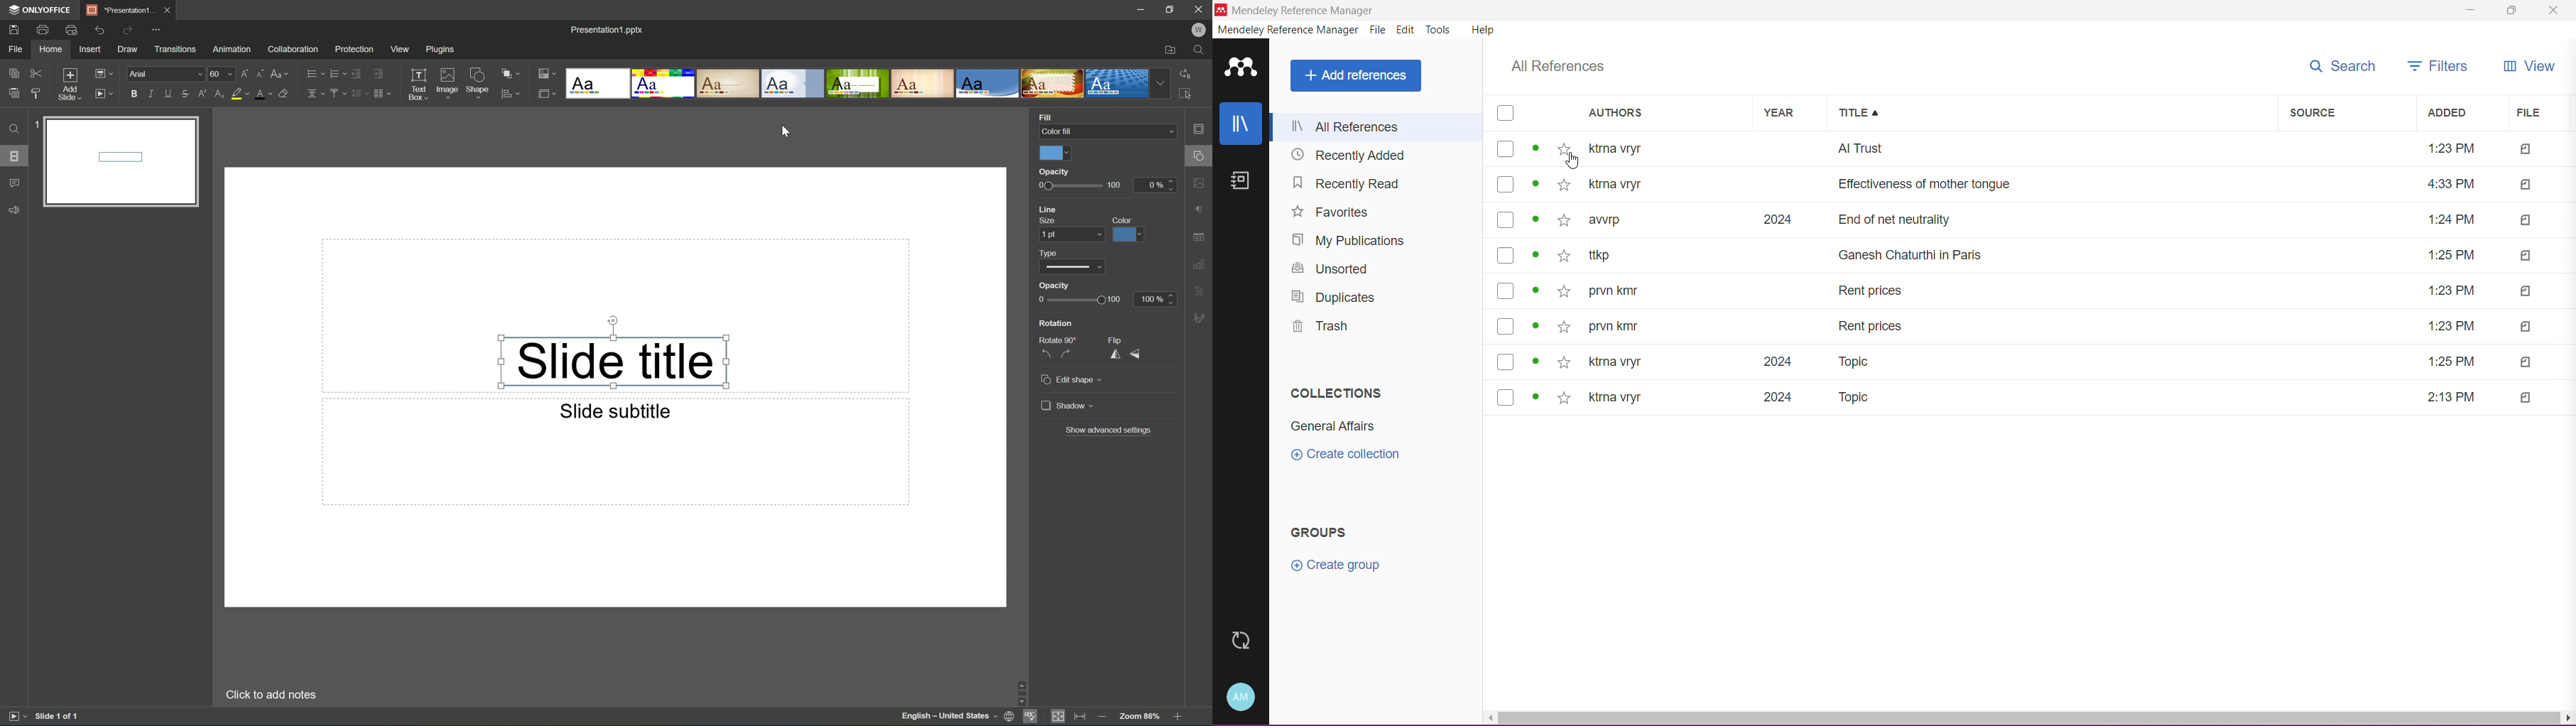 This screenshot has width=2576, height=728. What do you see at coordinates (15, 183) in the screenshot?
I see `Comments` at bounding box center [15, 183].